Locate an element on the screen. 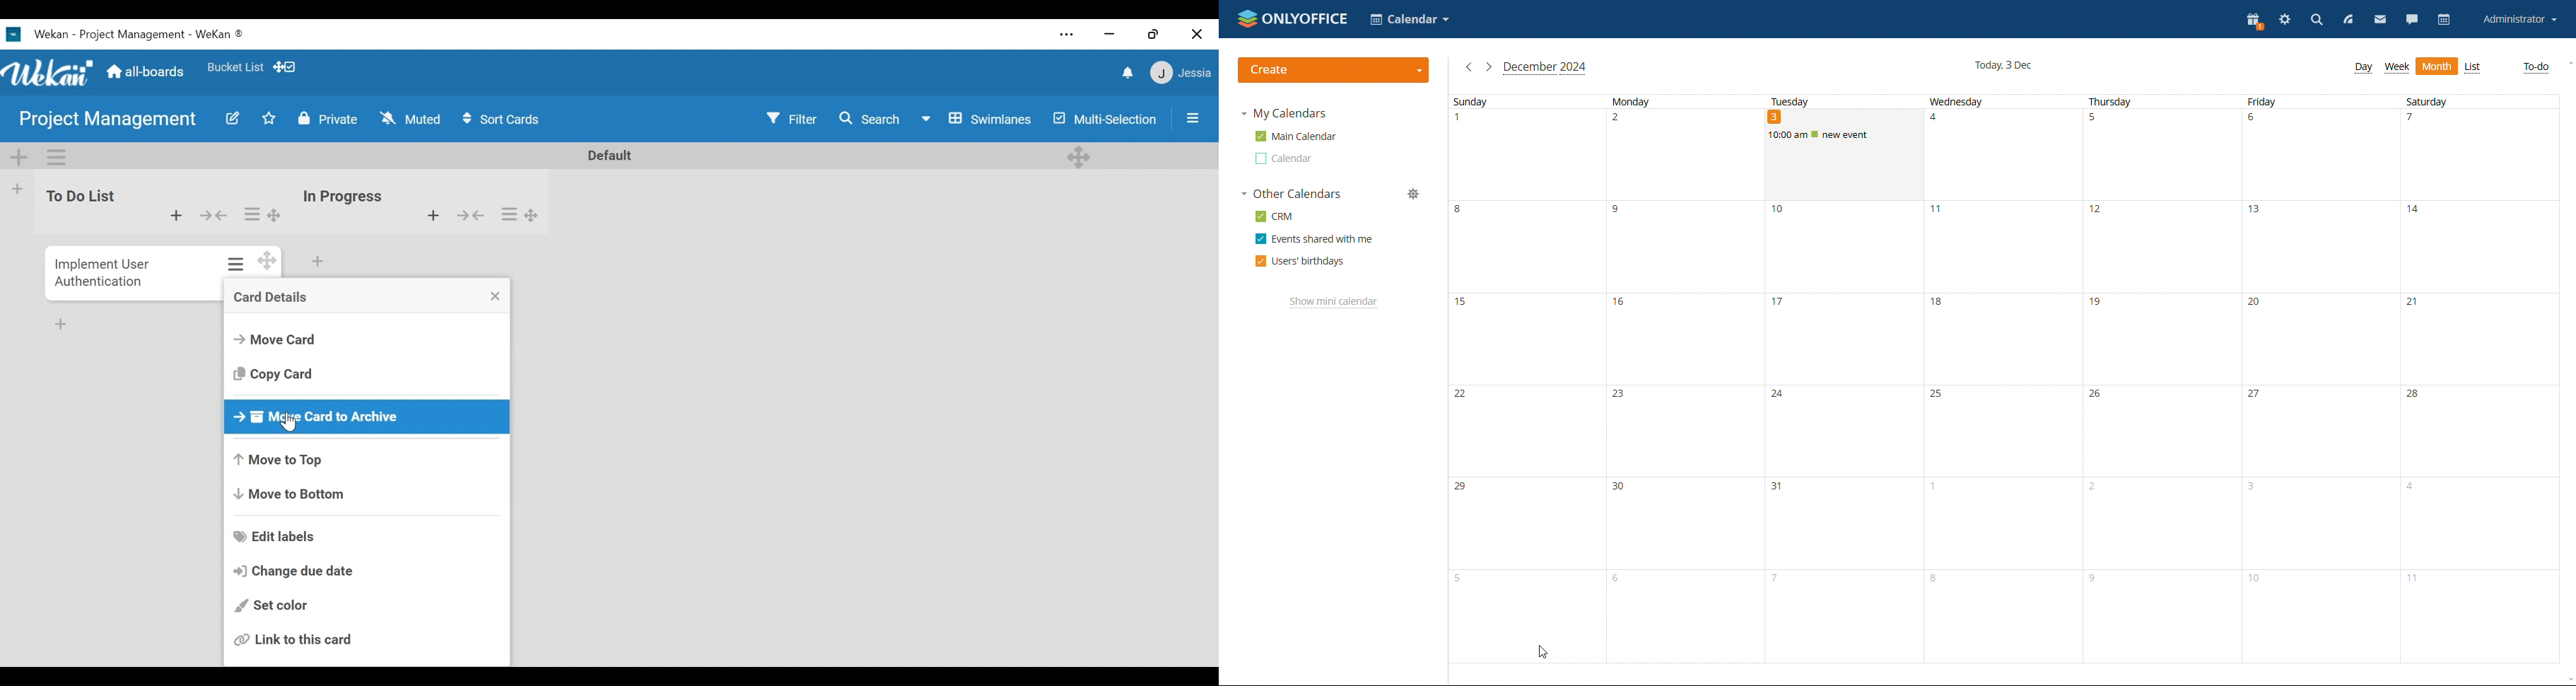  12 is located at coordinates (2159, 247).